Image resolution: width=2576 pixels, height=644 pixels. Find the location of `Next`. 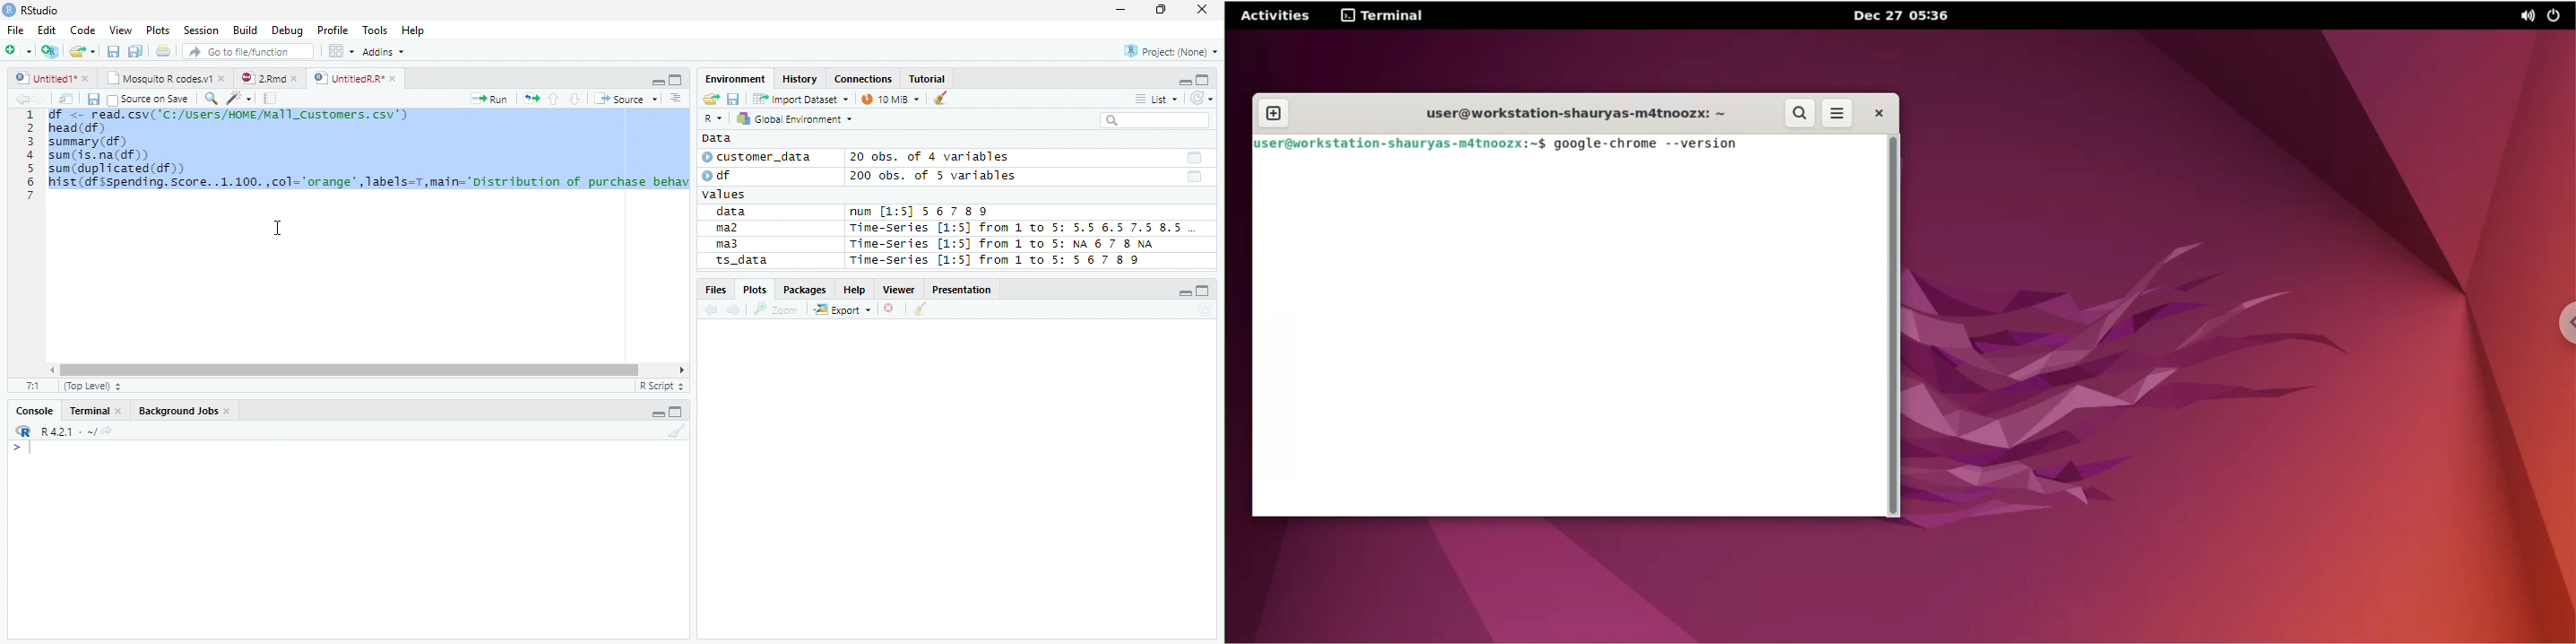

Next is located at coordinates (735, 311).